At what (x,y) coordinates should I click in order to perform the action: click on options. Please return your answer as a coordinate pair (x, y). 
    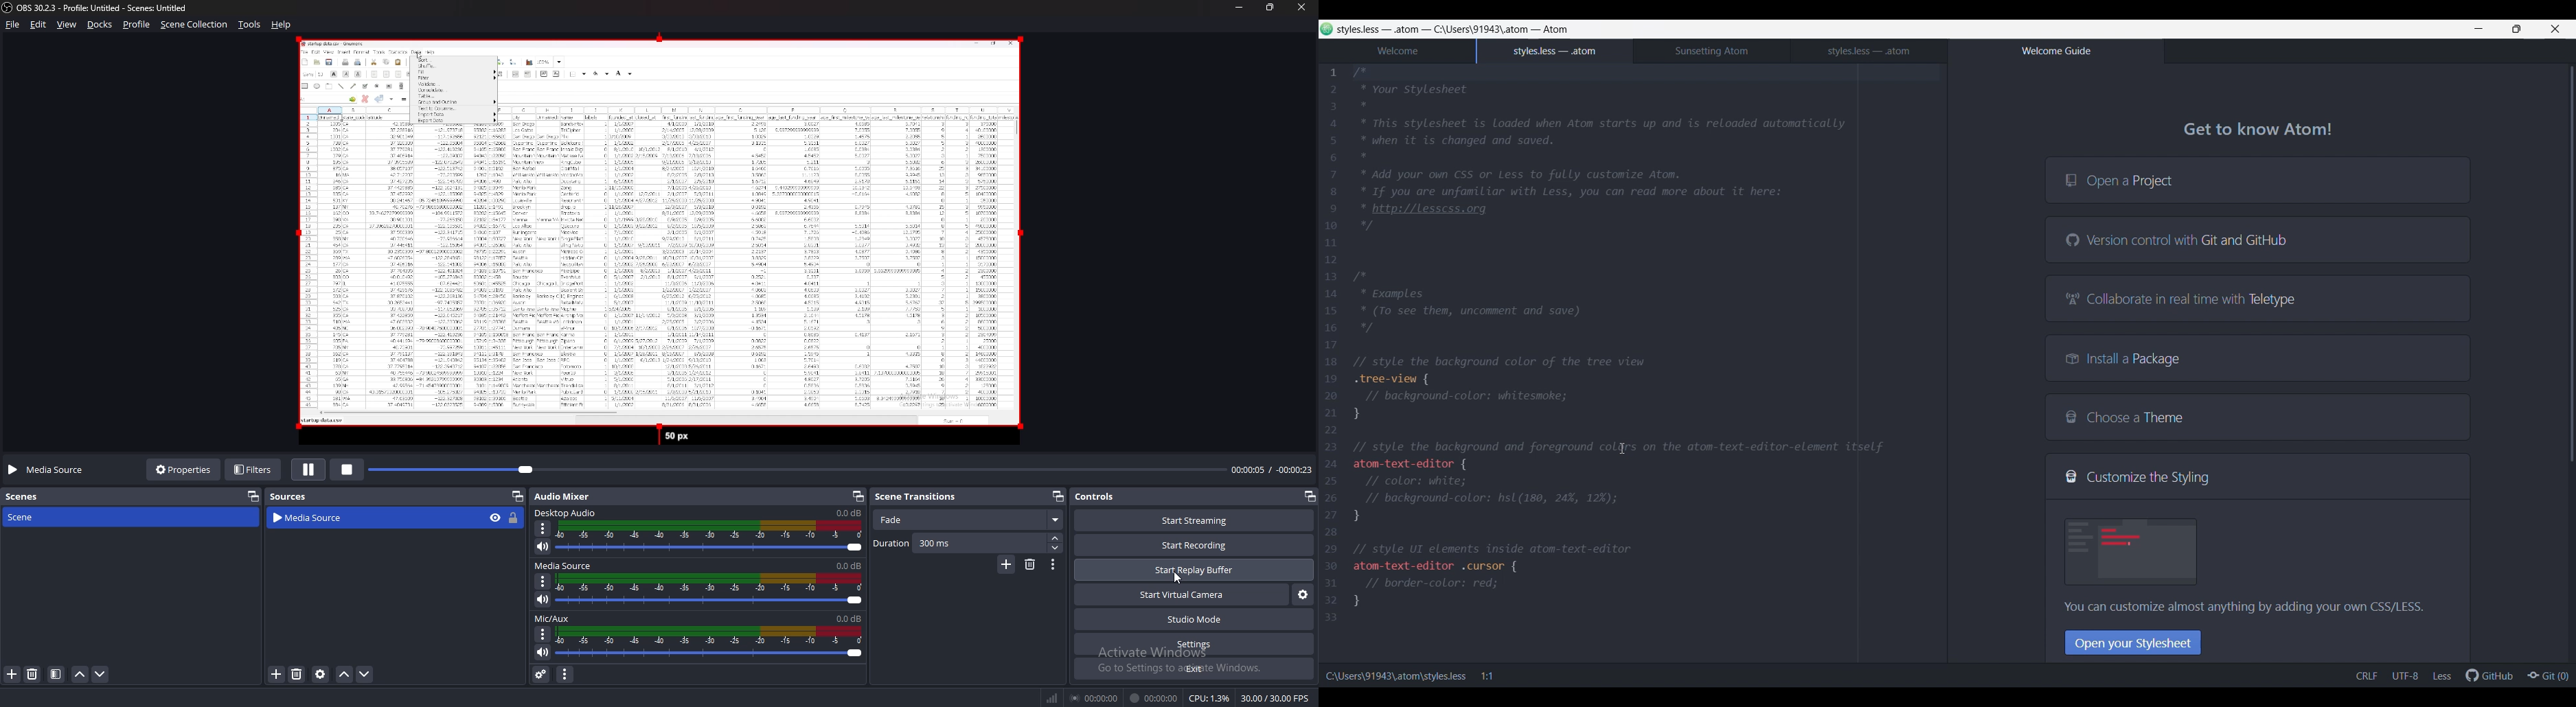
    Looking at the image, I should click on (545, 581).